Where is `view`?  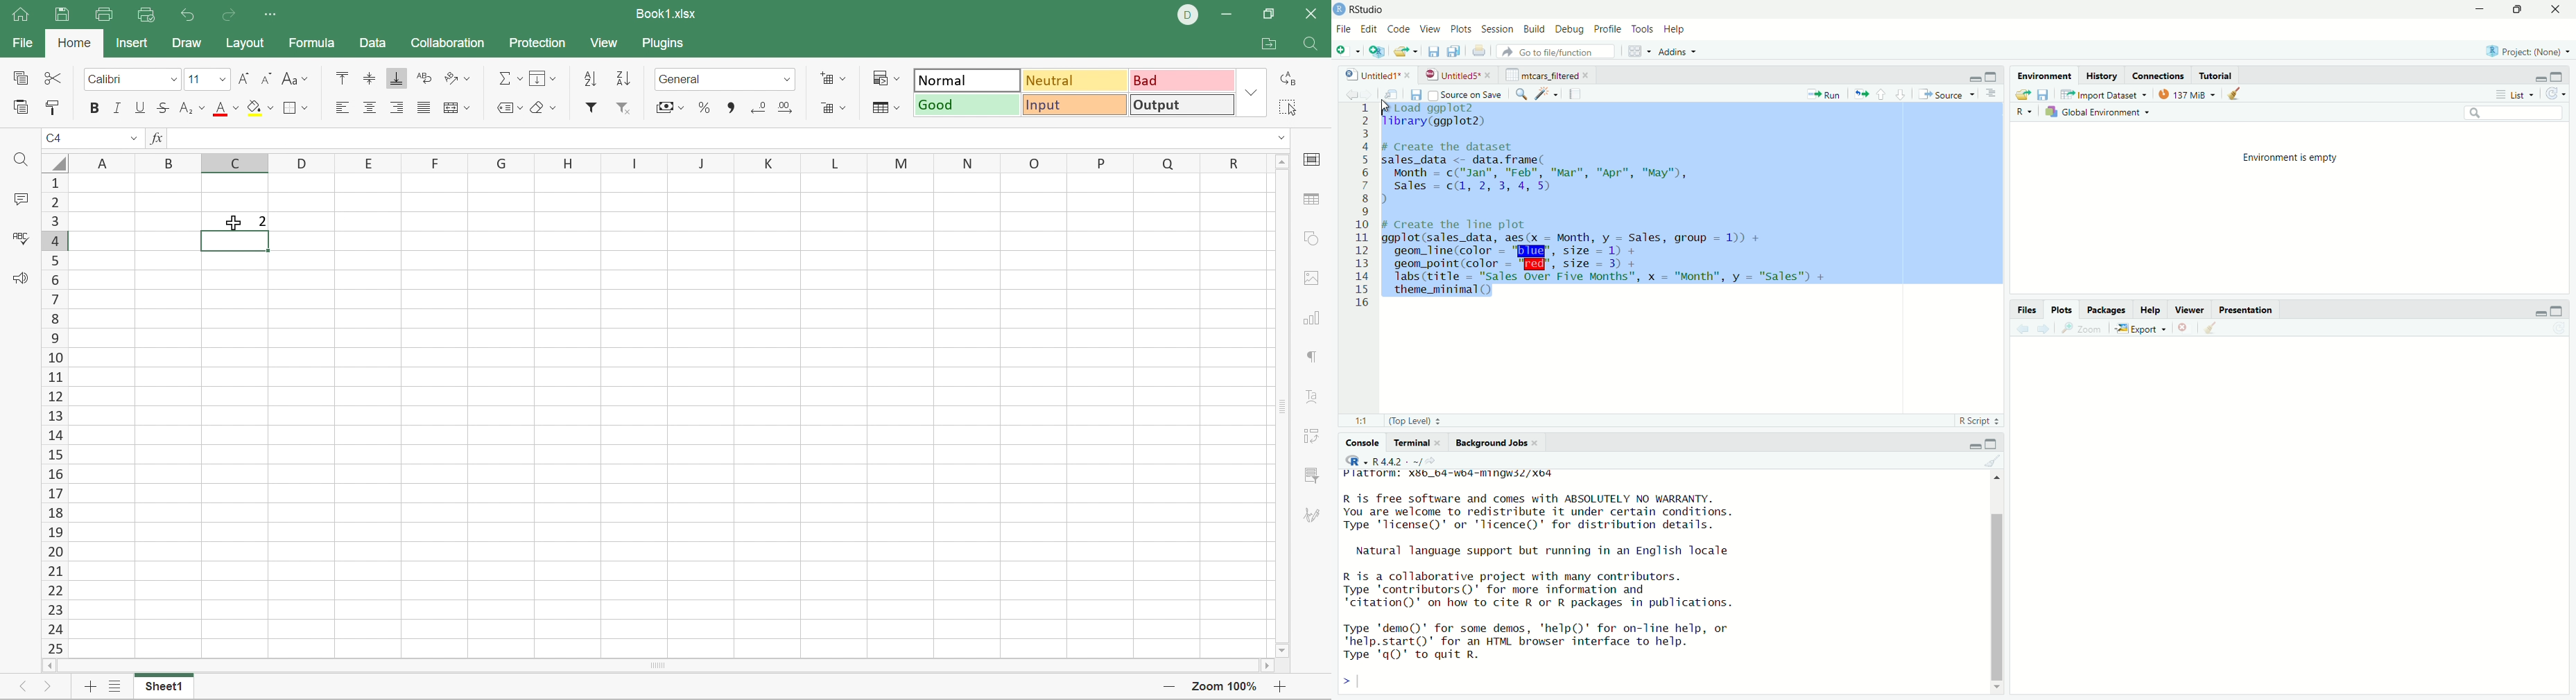
view is located at coordinates (1430, 29).